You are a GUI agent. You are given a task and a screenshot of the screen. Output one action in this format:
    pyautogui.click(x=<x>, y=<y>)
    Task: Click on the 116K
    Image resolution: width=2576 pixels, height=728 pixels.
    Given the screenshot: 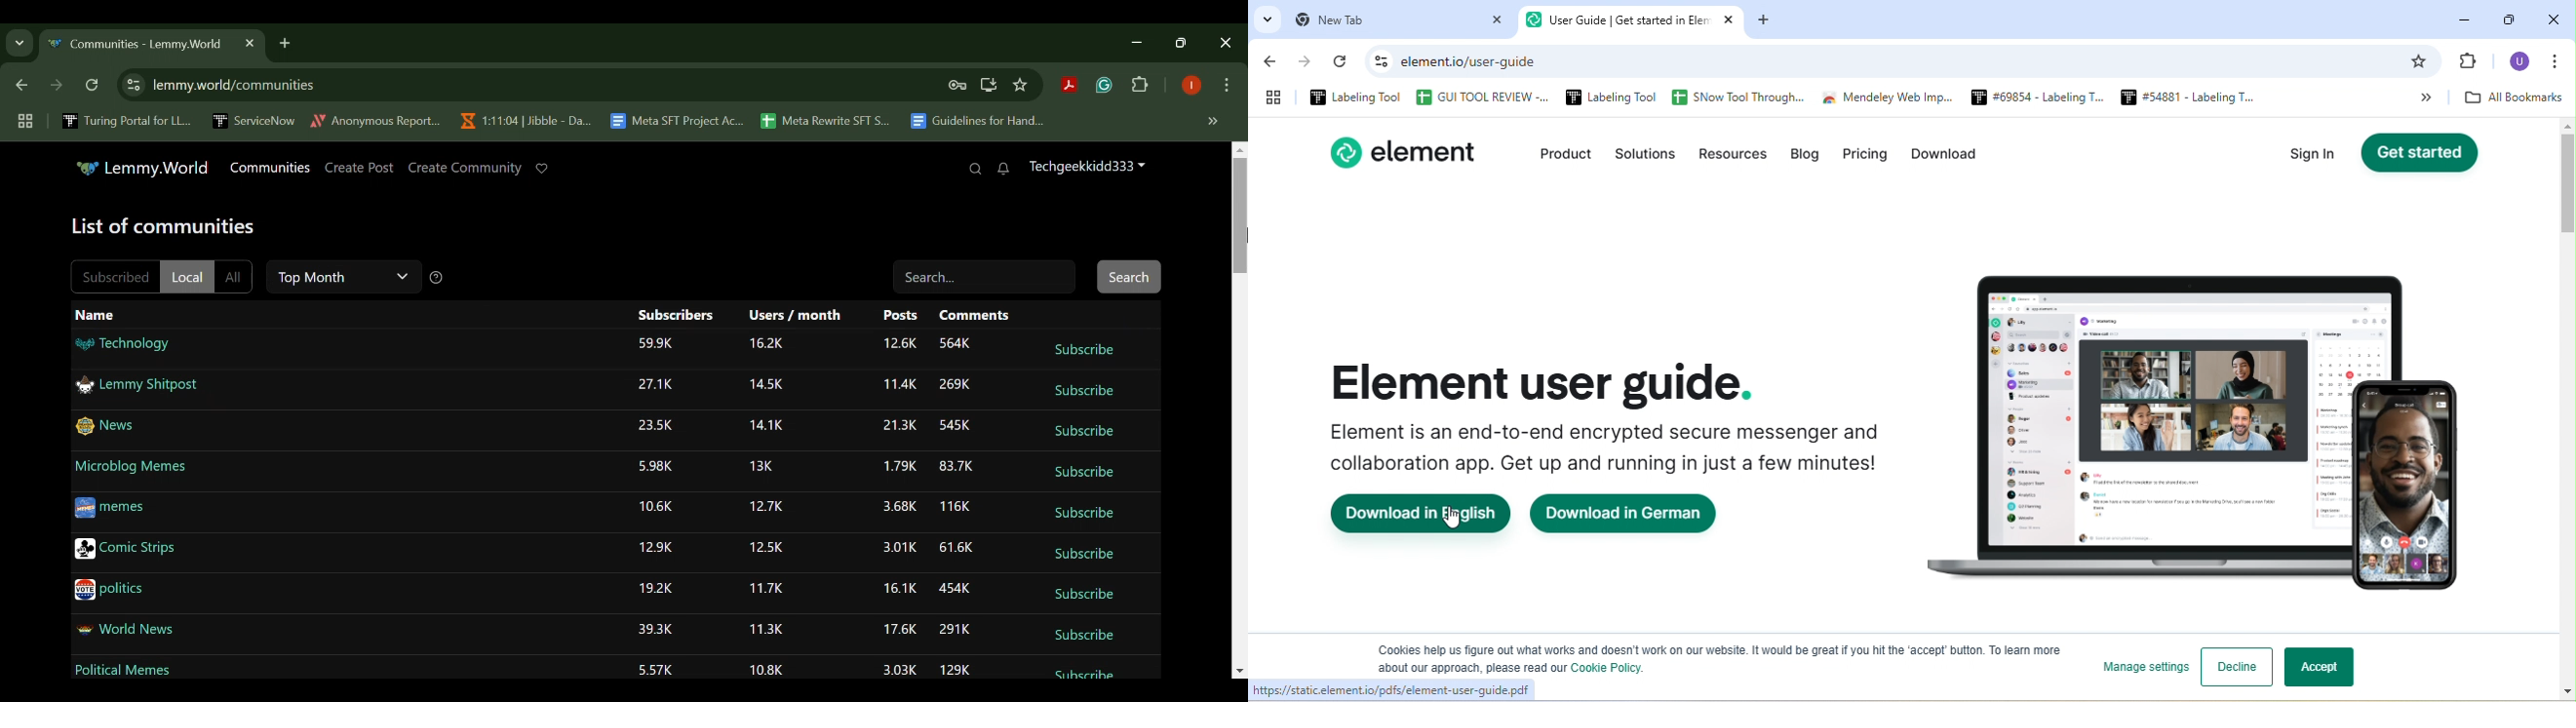 What is the action you would take?
    pyautogui.click(x=955, y=507)
    